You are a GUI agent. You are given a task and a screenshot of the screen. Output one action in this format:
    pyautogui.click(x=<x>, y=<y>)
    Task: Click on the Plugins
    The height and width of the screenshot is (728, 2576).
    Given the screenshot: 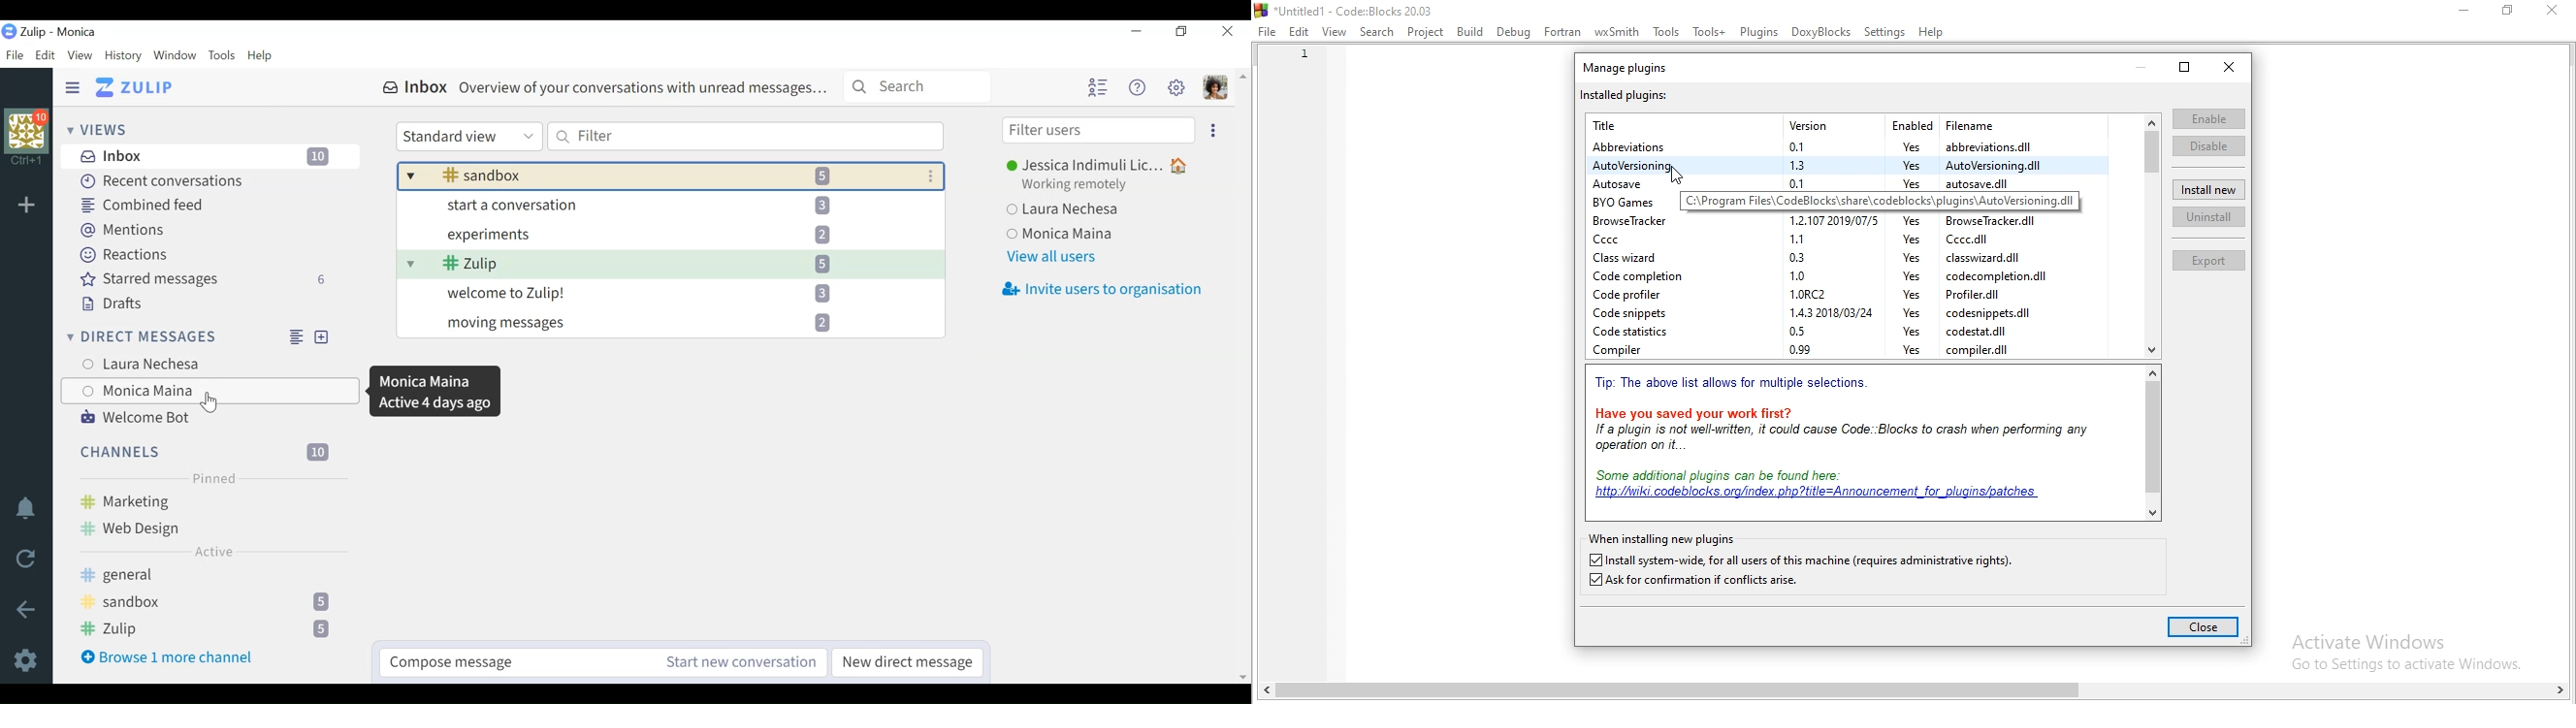 What is the action you would take?
    pyautogui.click(x=1758, y=30)
    